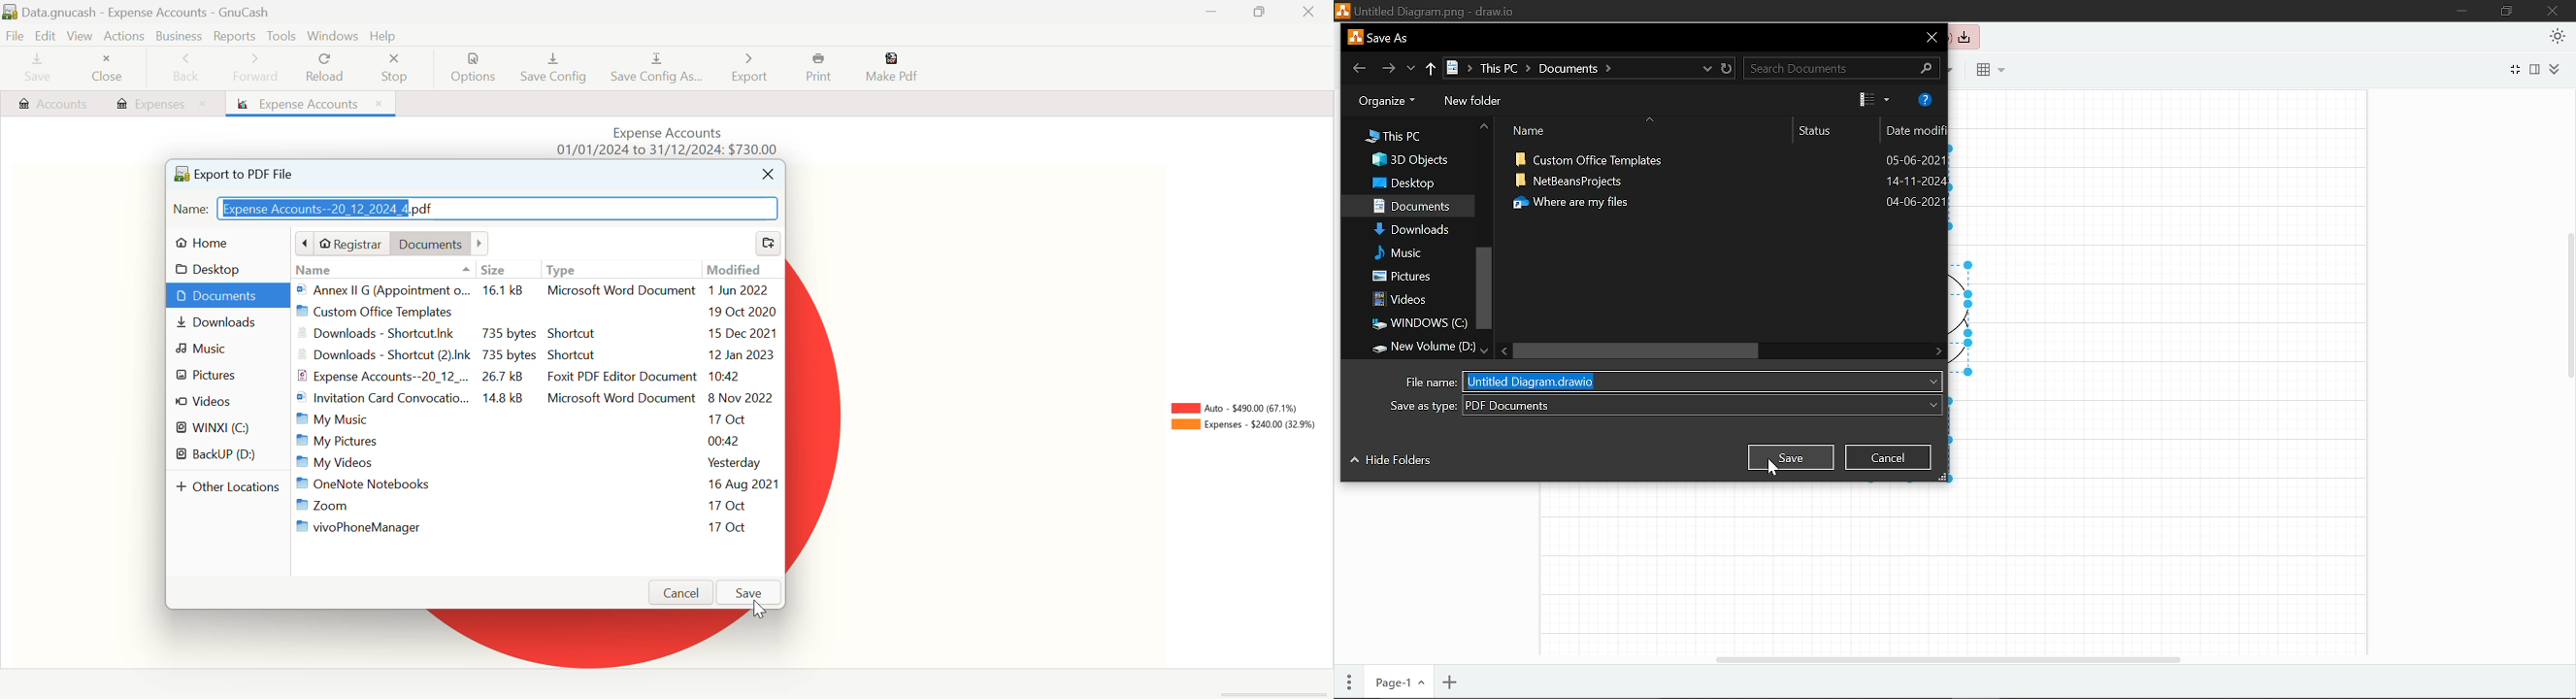 This screenshot has height=700, width=2576. I want to click on New volume(D:), so click(1421, 346).